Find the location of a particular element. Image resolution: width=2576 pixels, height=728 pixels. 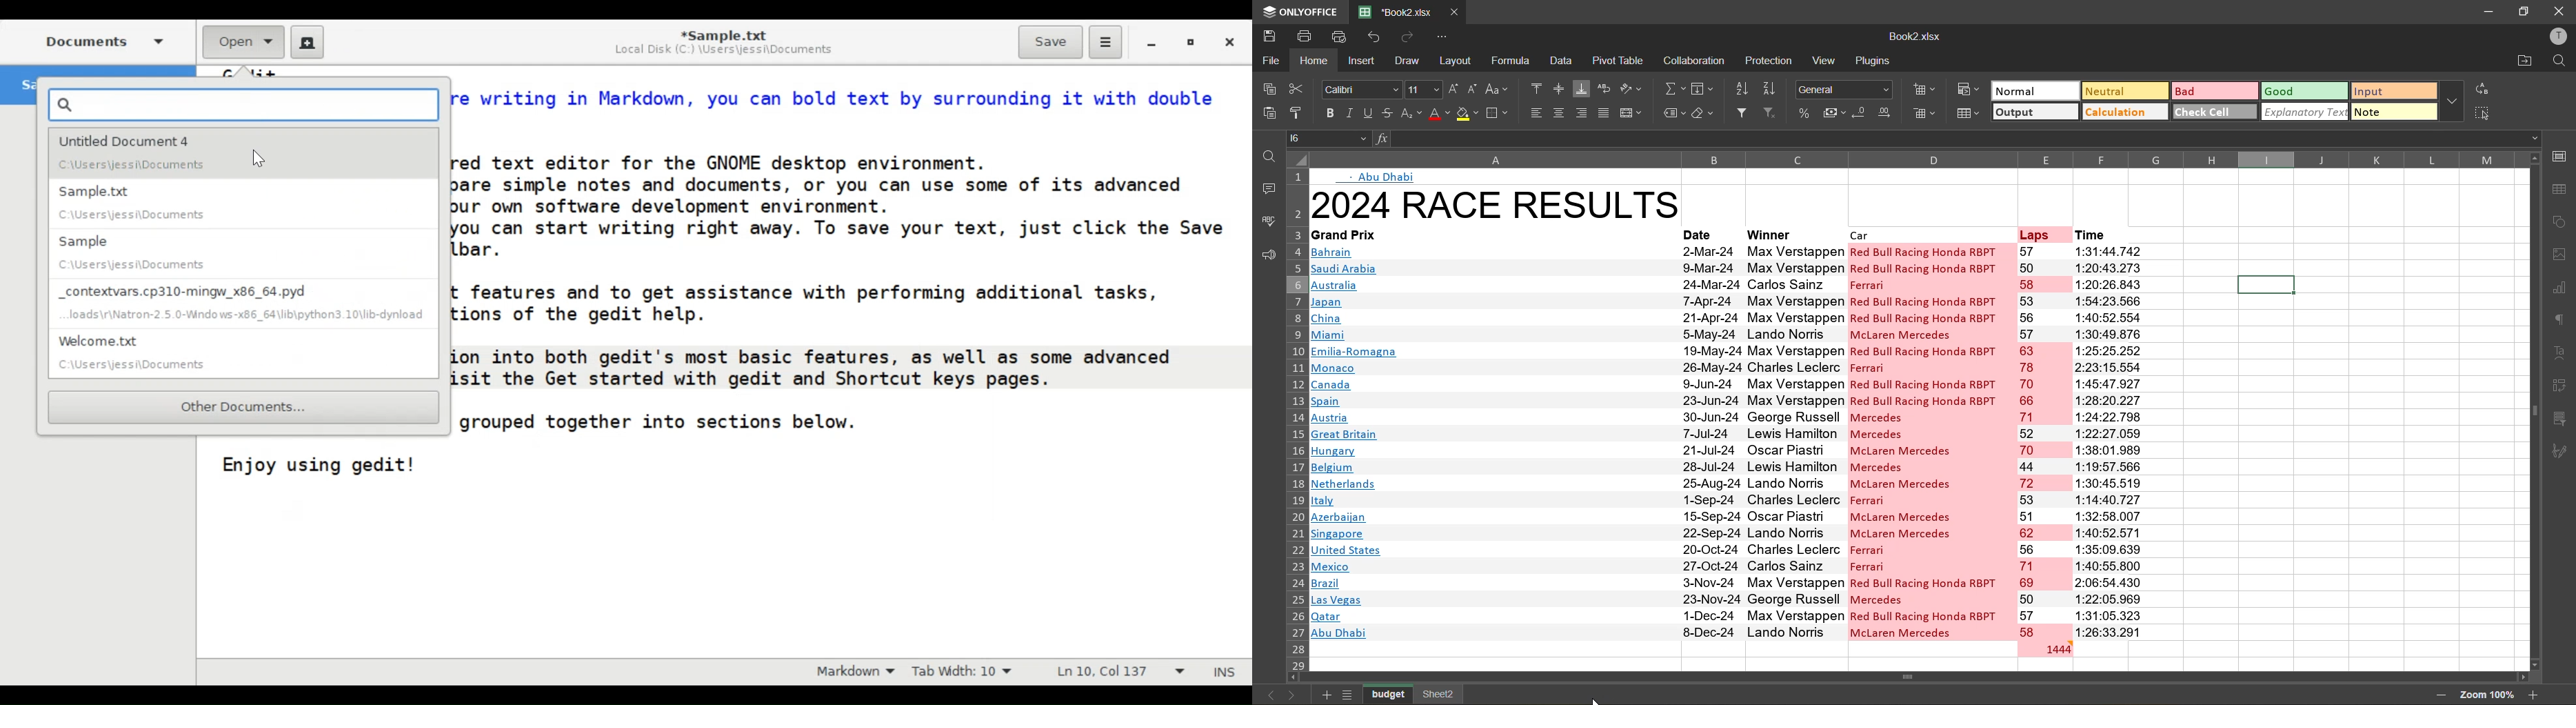

formula bar is located at coordinates (1950, 138).